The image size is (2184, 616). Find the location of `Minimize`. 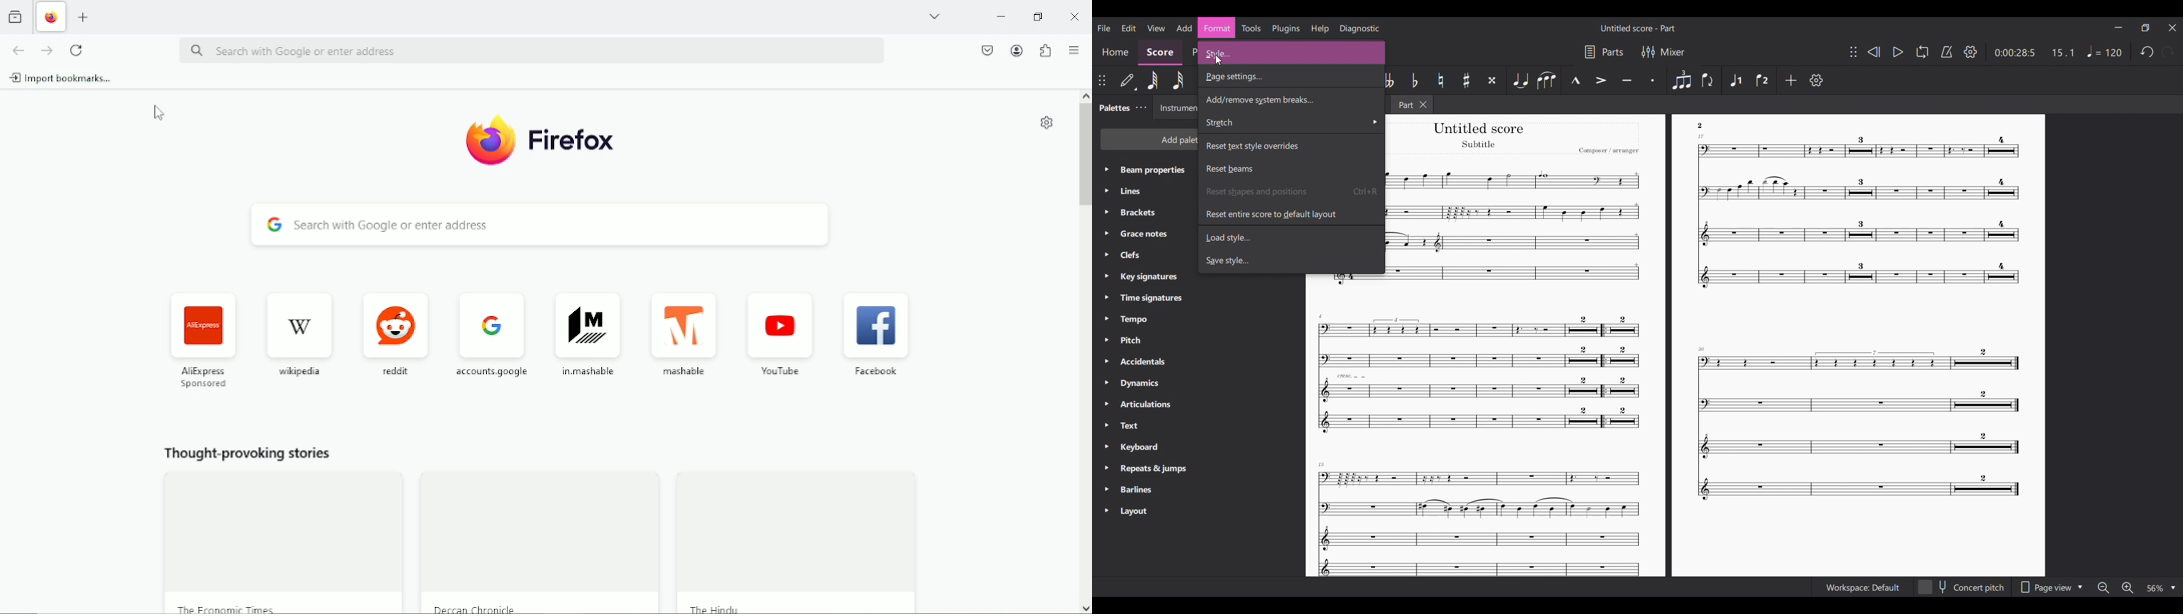

Minimize is located at coordinates (1002, 16).